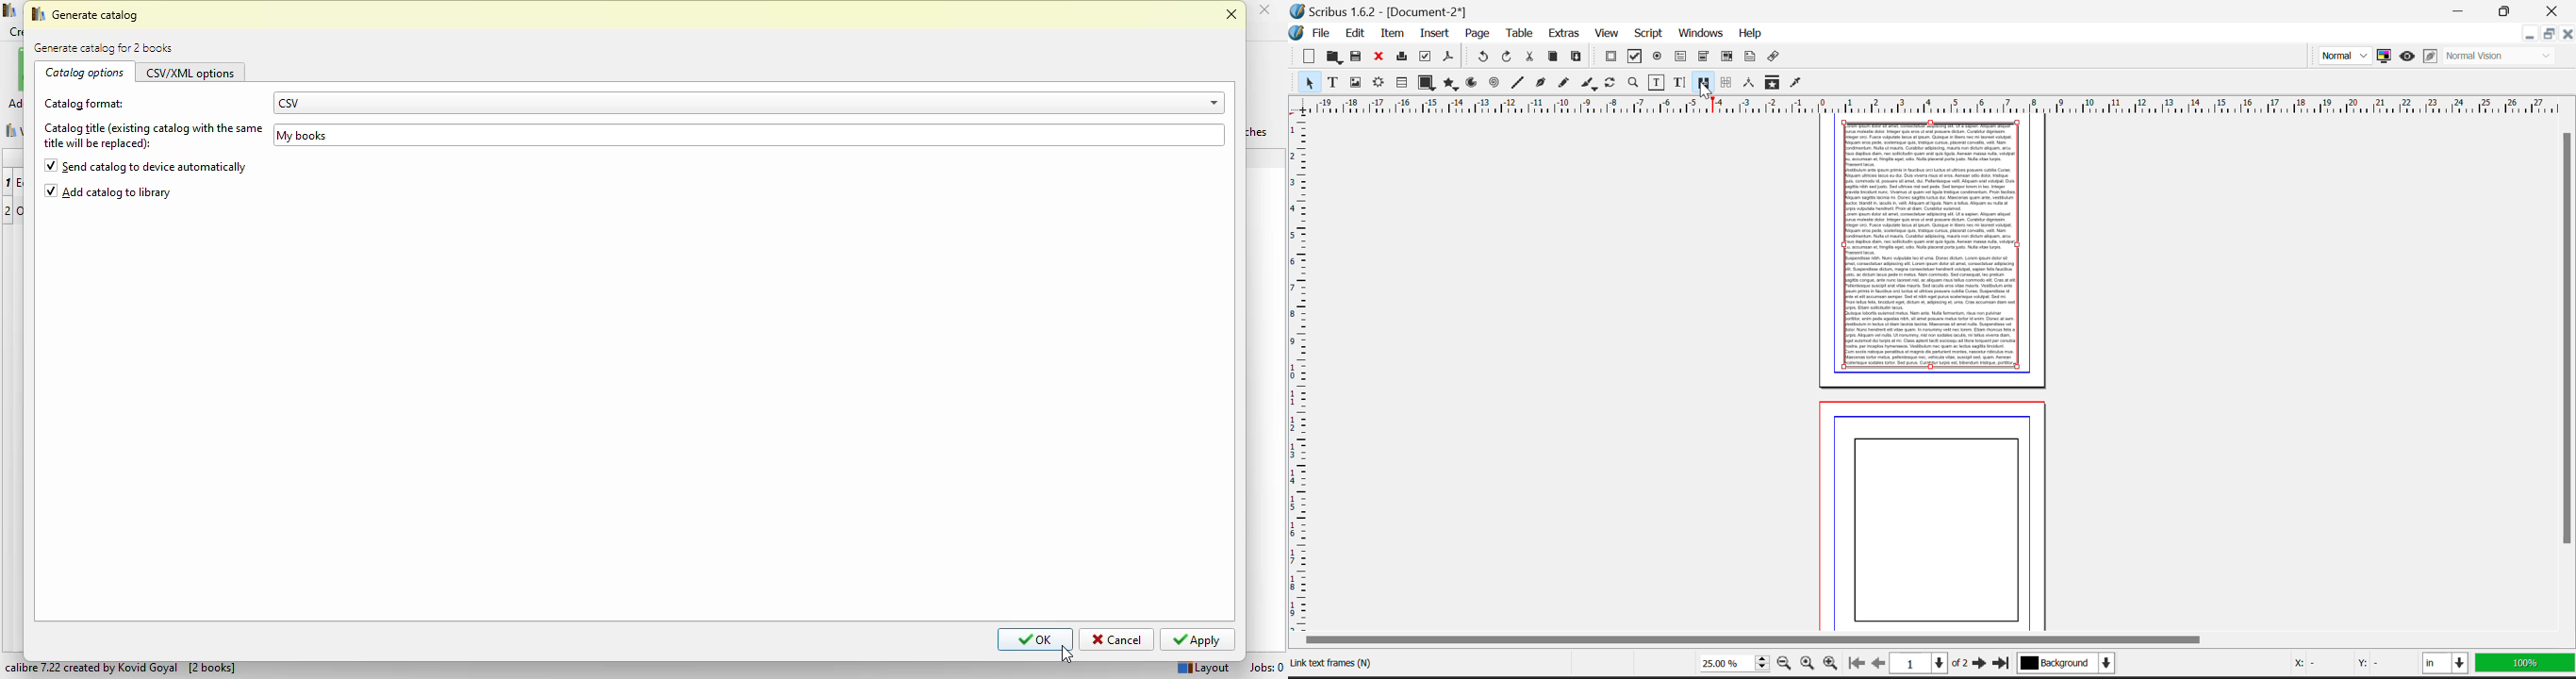  I want to click on PDF Checkbox, so click(1635, 56).